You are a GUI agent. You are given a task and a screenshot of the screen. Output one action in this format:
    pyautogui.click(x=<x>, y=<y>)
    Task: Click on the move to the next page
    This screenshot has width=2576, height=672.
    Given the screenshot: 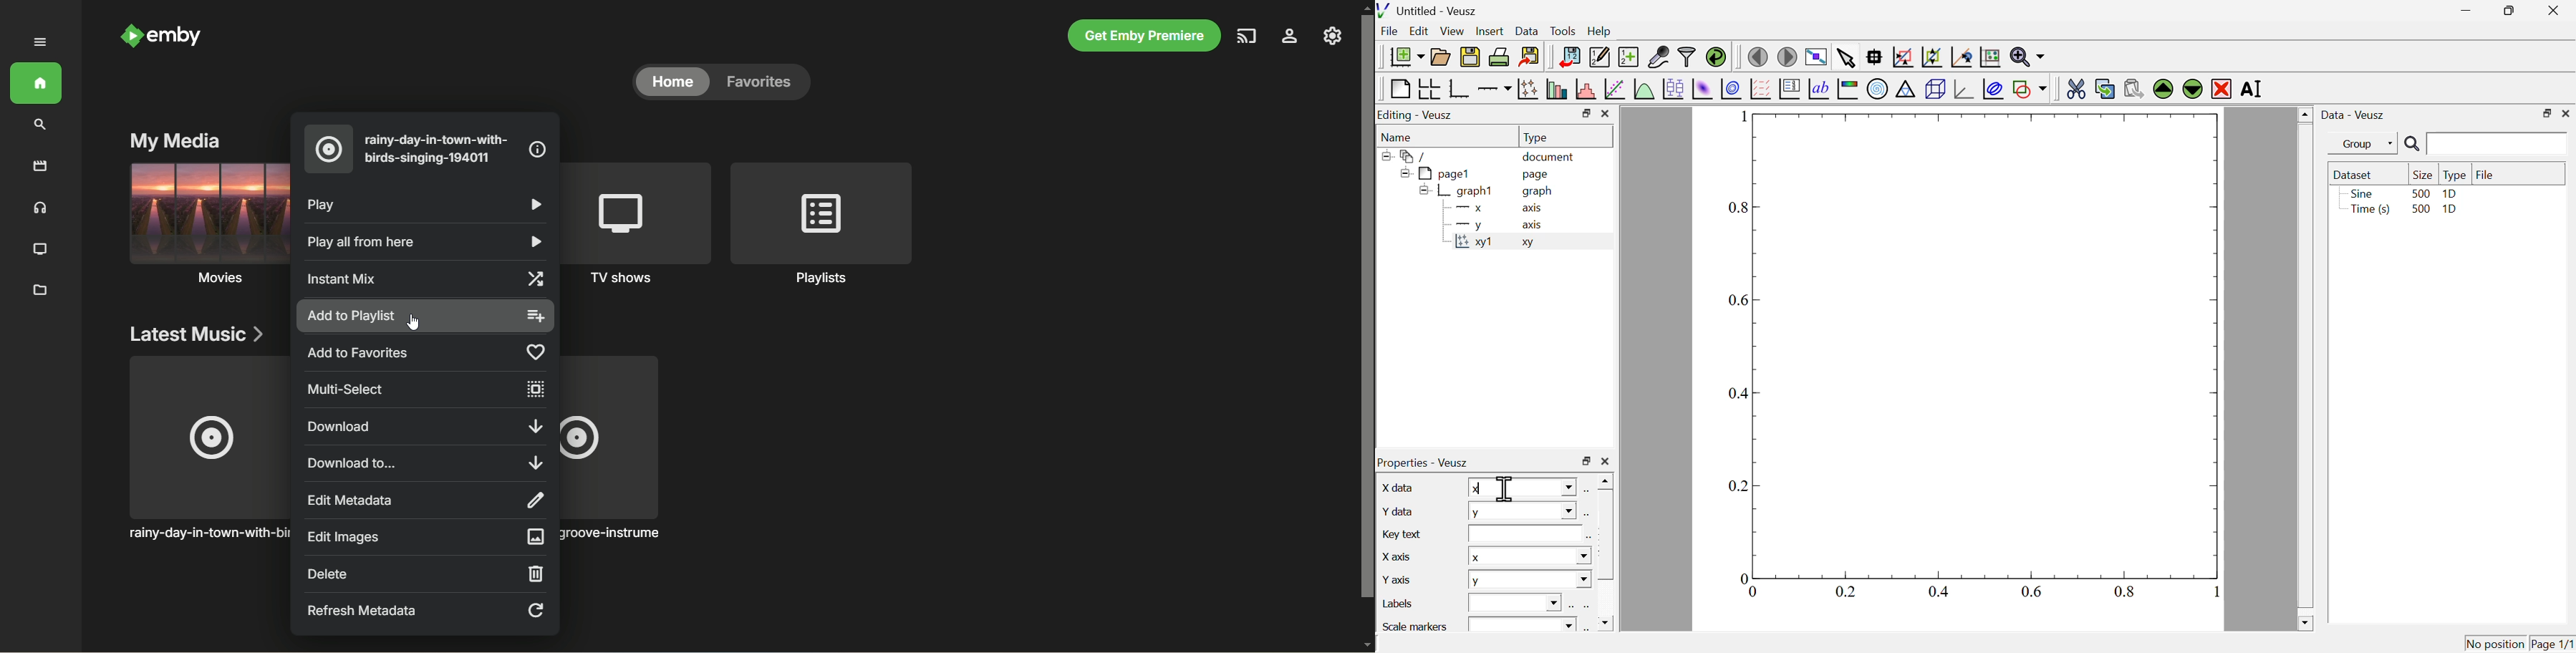 What is the action you would take?
    pyautogui.click(x=1789, y=56)
    